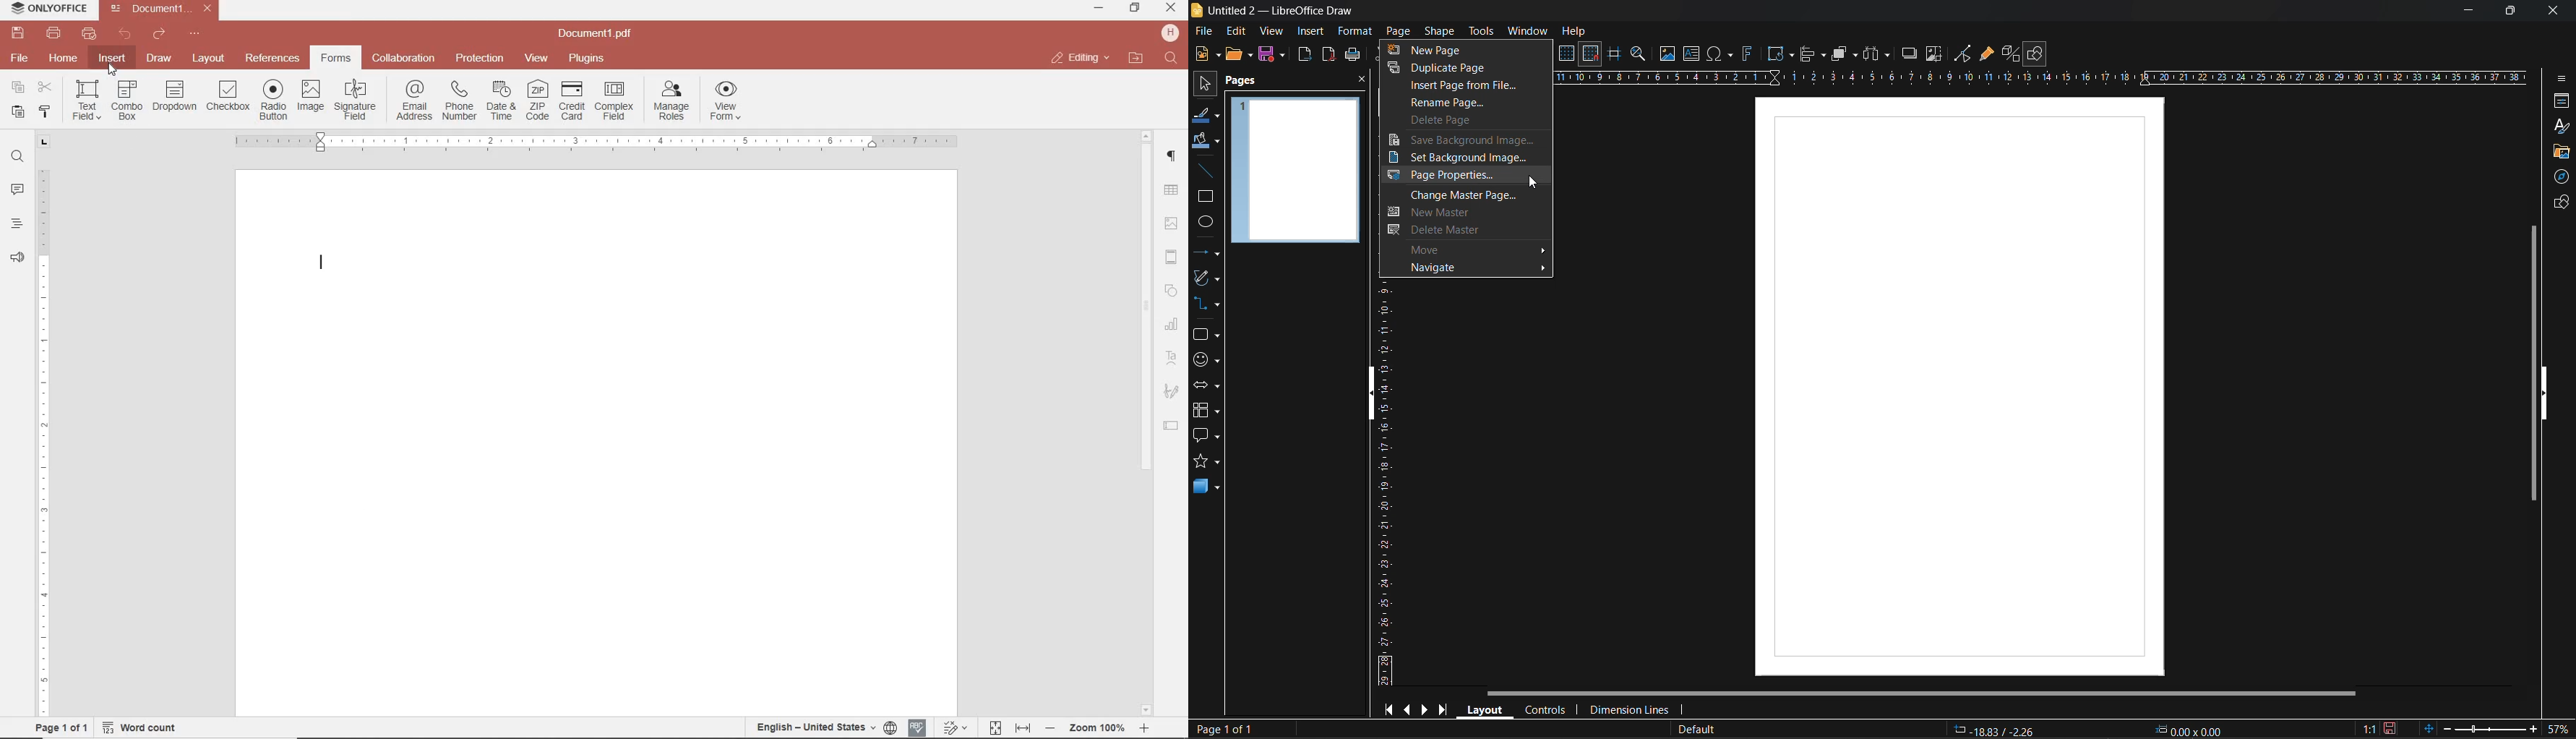  I want to click on close, so click(1080, 58).